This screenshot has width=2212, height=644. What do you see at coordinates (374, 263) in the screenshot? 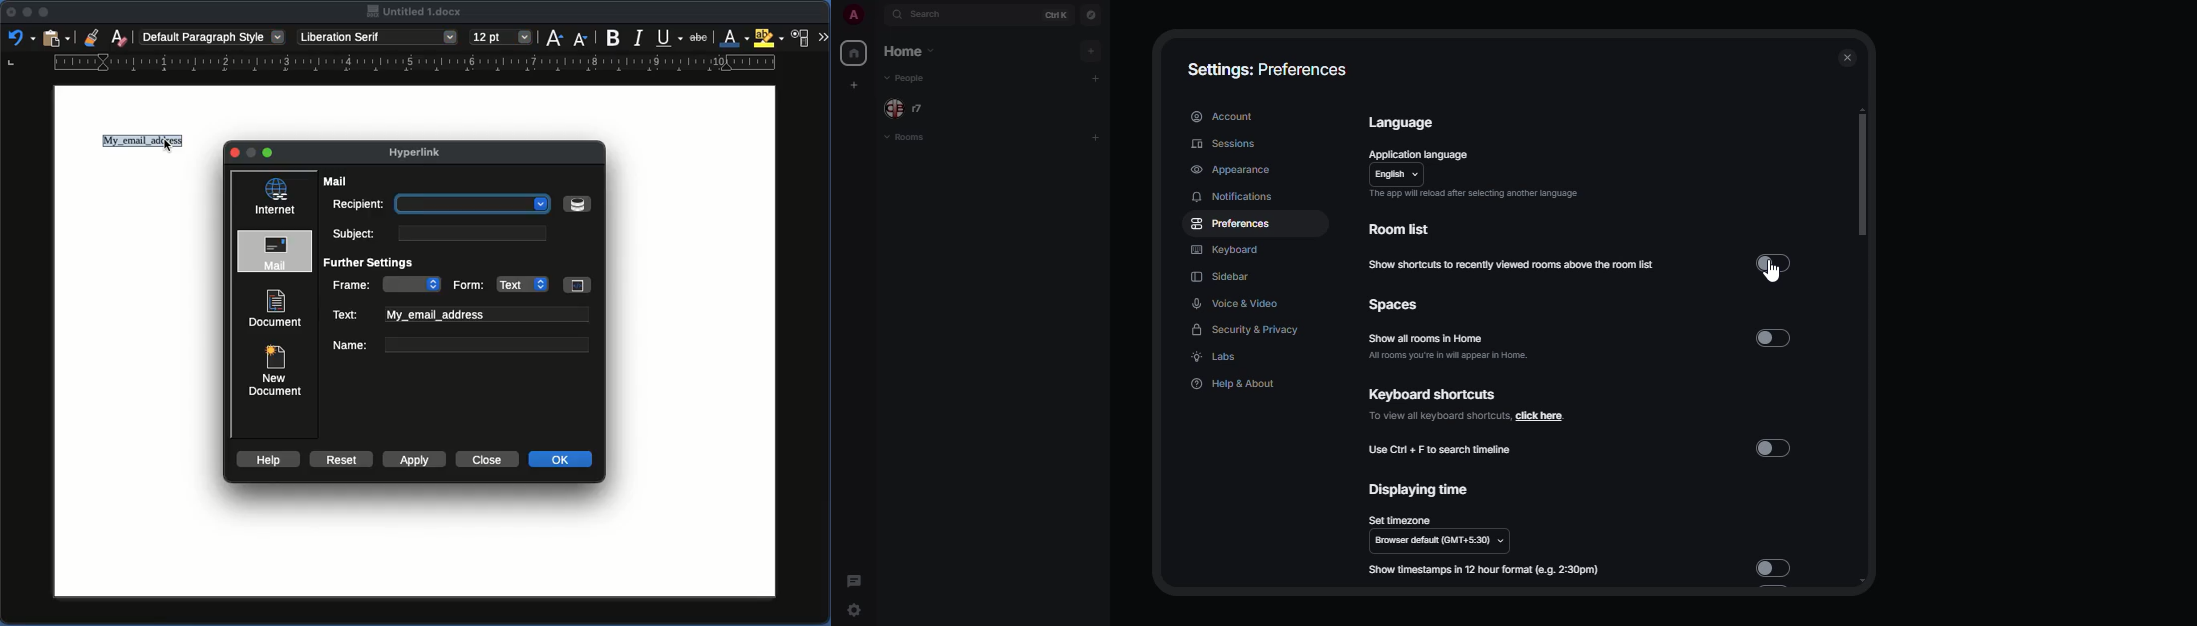
I see `Further settings` at bounding box center [374, 263].